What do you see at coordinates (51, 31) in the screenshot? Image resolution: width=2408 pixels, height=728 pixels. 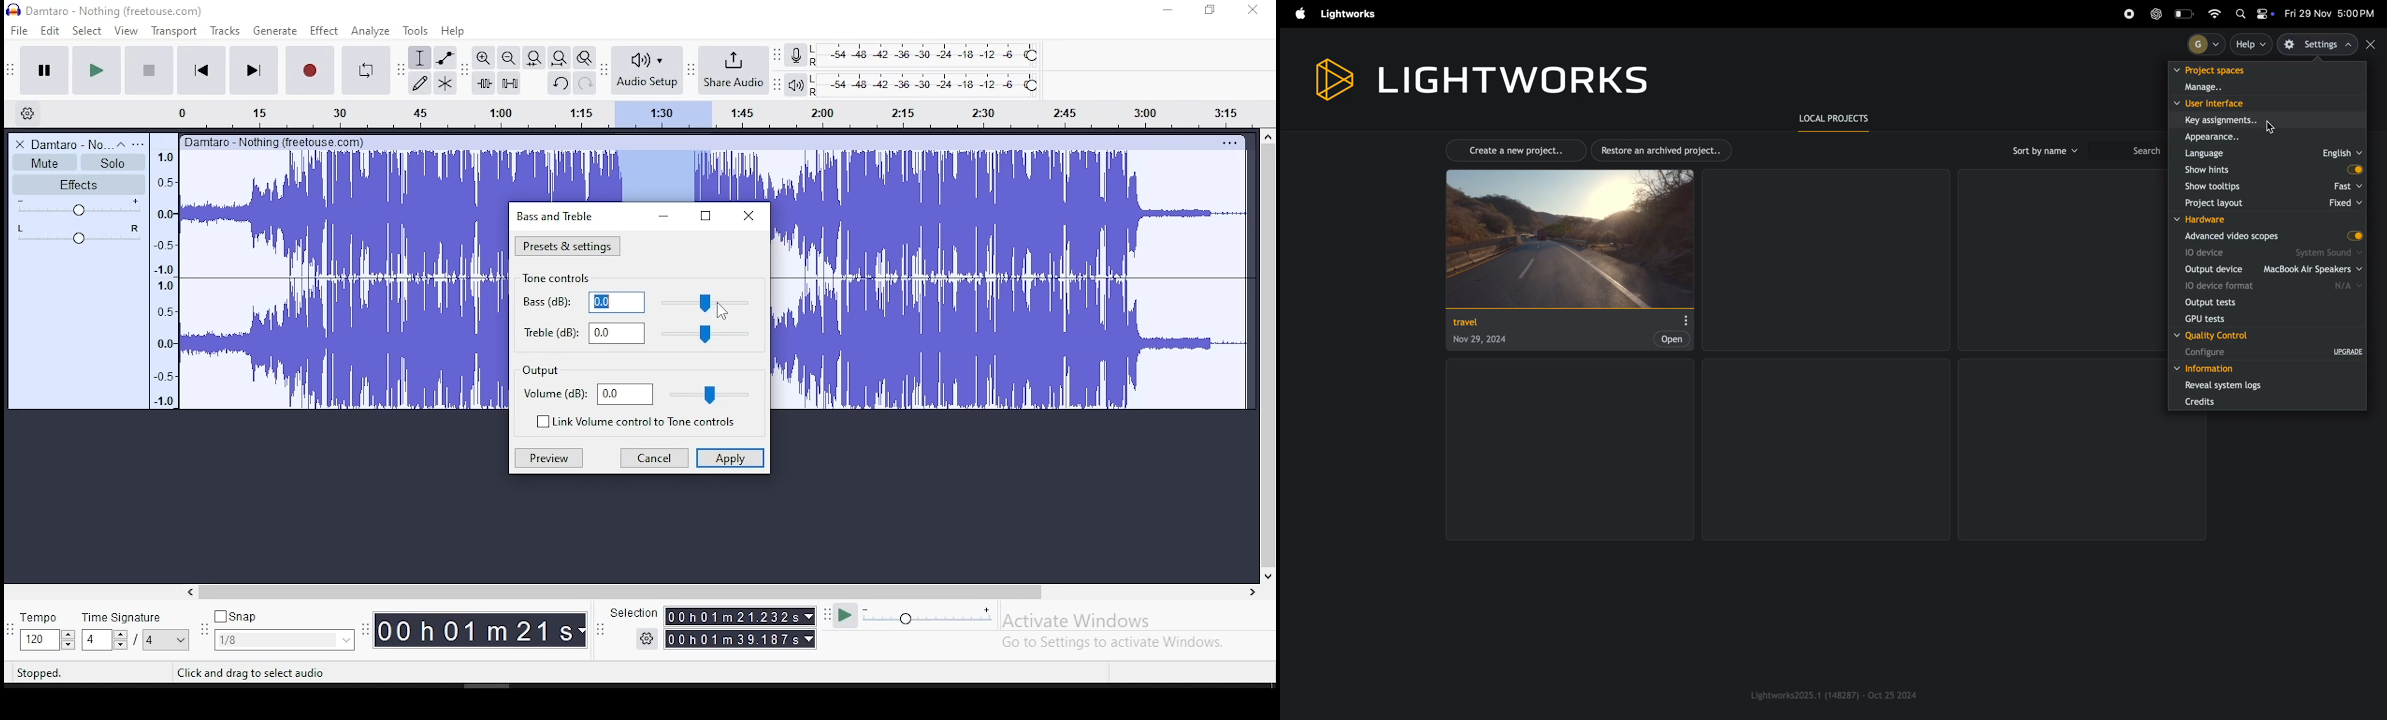 I see `edit` at bounding box center [51, 31].